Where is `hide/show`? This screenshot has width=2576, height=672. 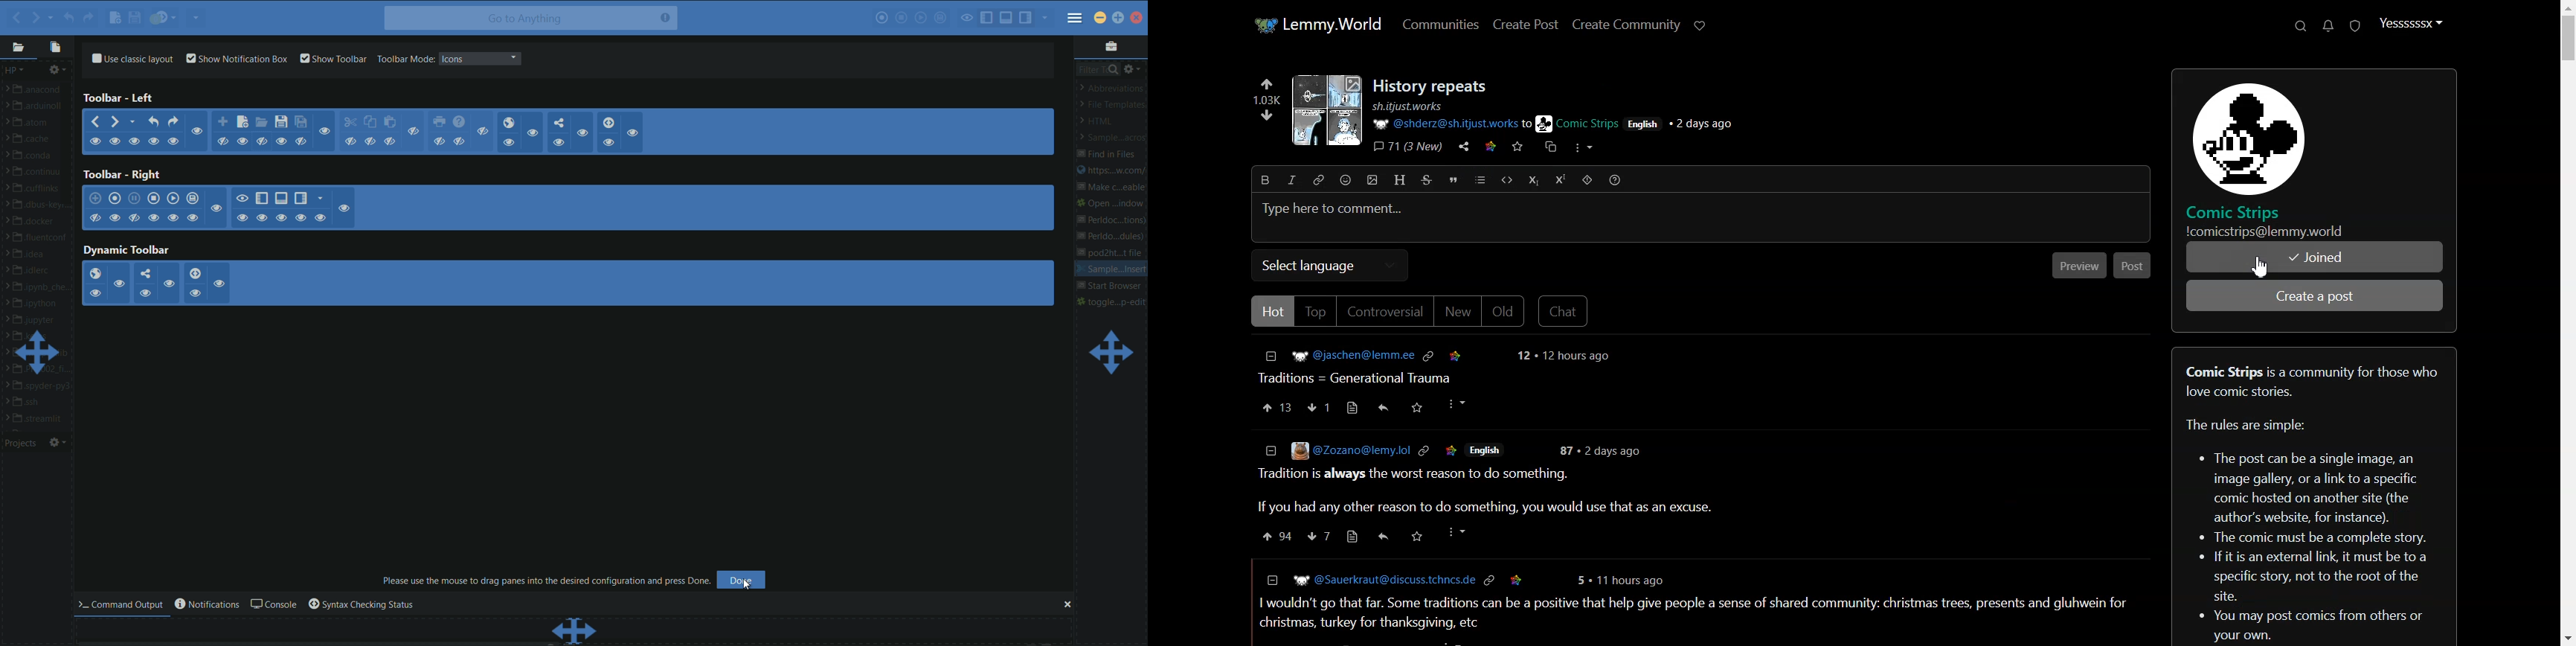
hide/show is located at coordinates (346, 208).